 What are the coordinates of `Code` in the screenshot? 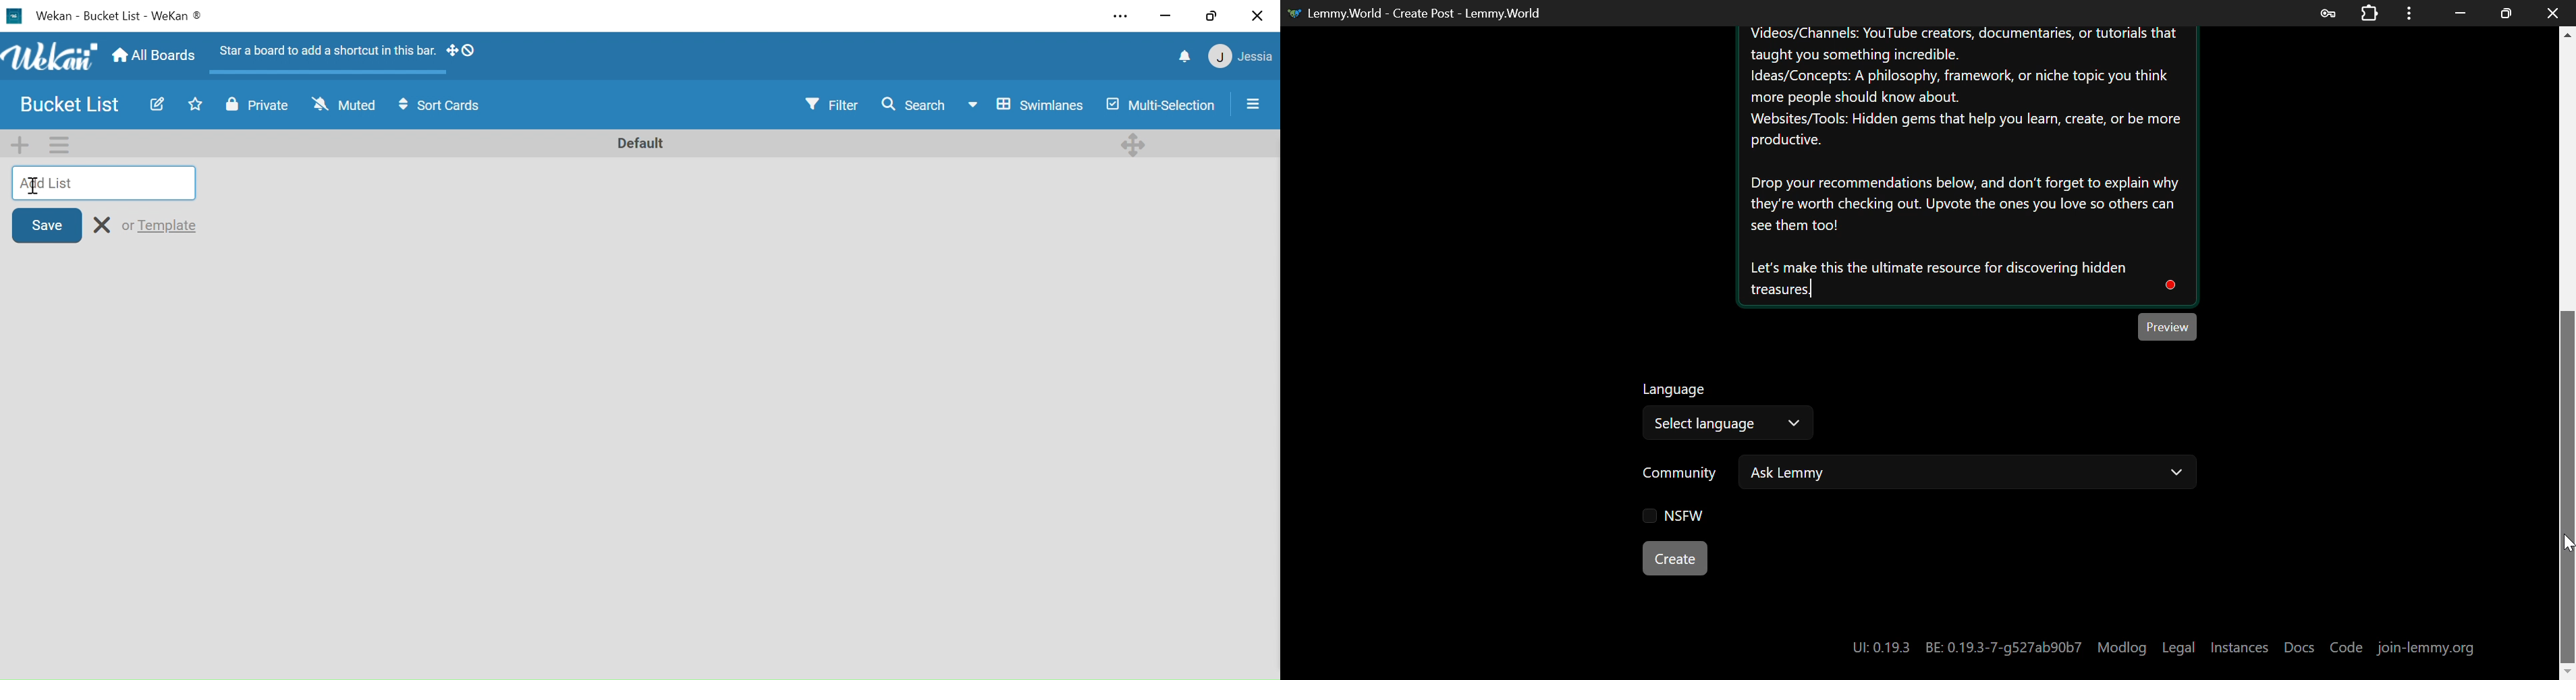 It's located at (2347, 648).